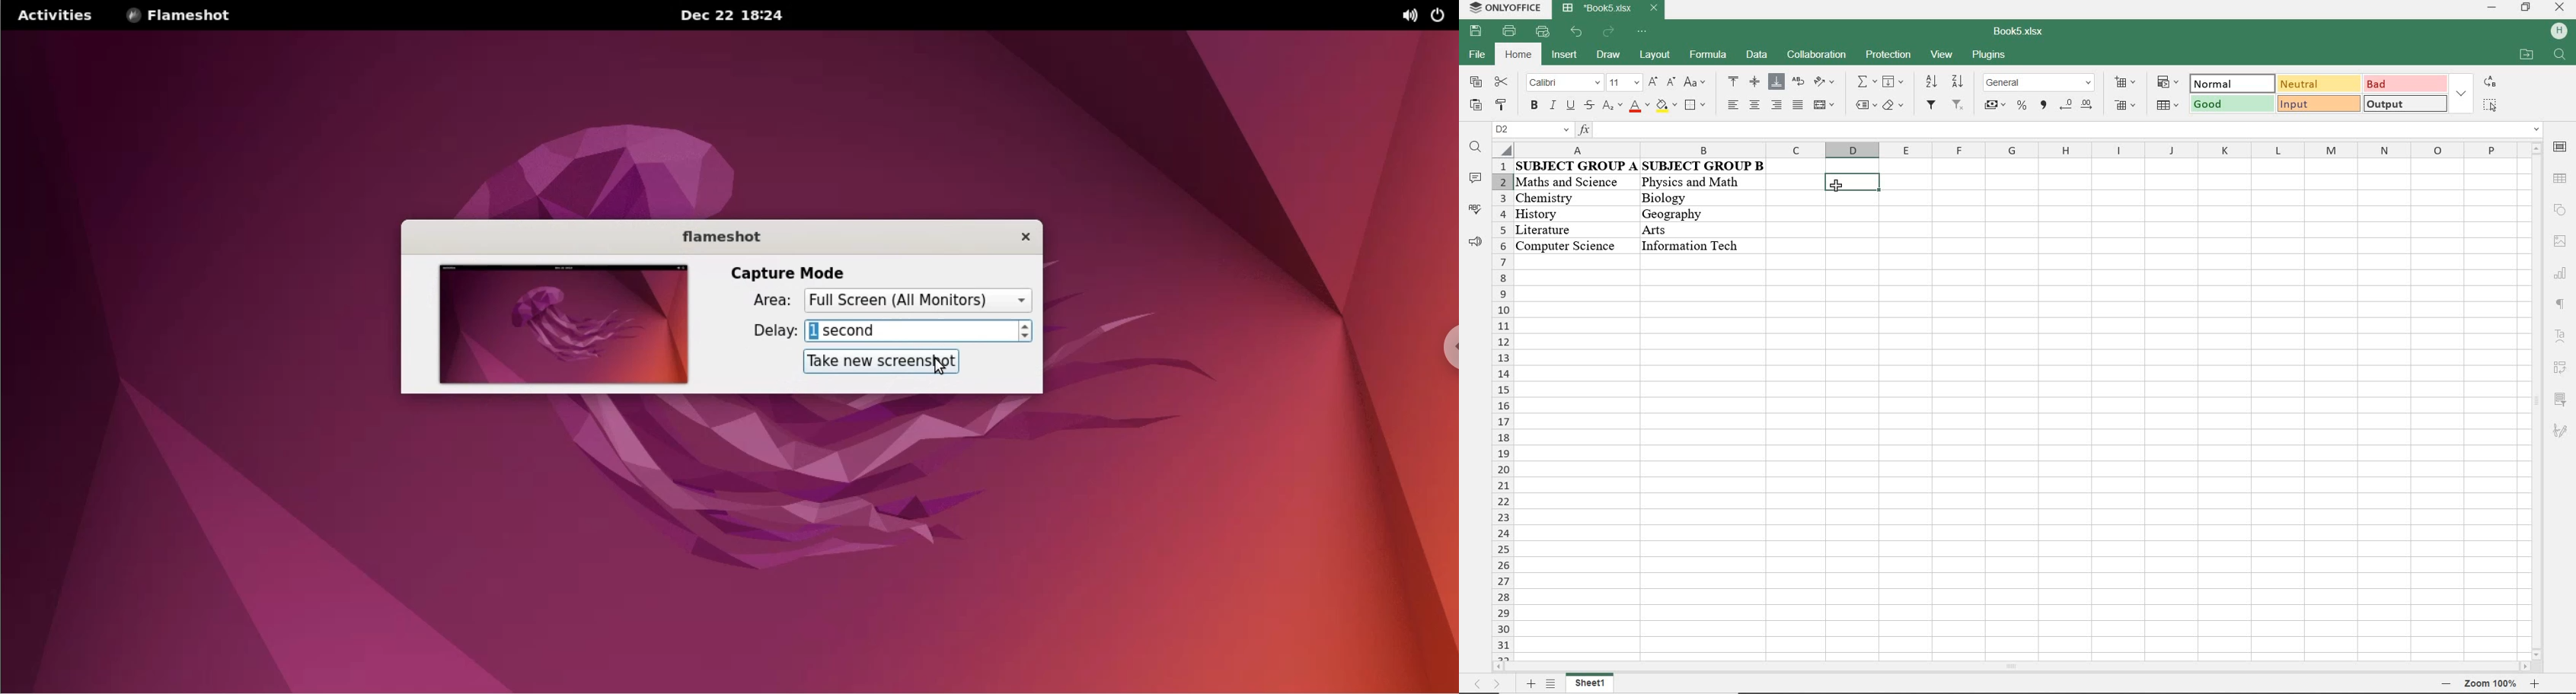 The image size is (2576, 700). What do you see at coordinates (1577, 33) in the screenshot?
I see `undo` at bounding box center [1577, 33].